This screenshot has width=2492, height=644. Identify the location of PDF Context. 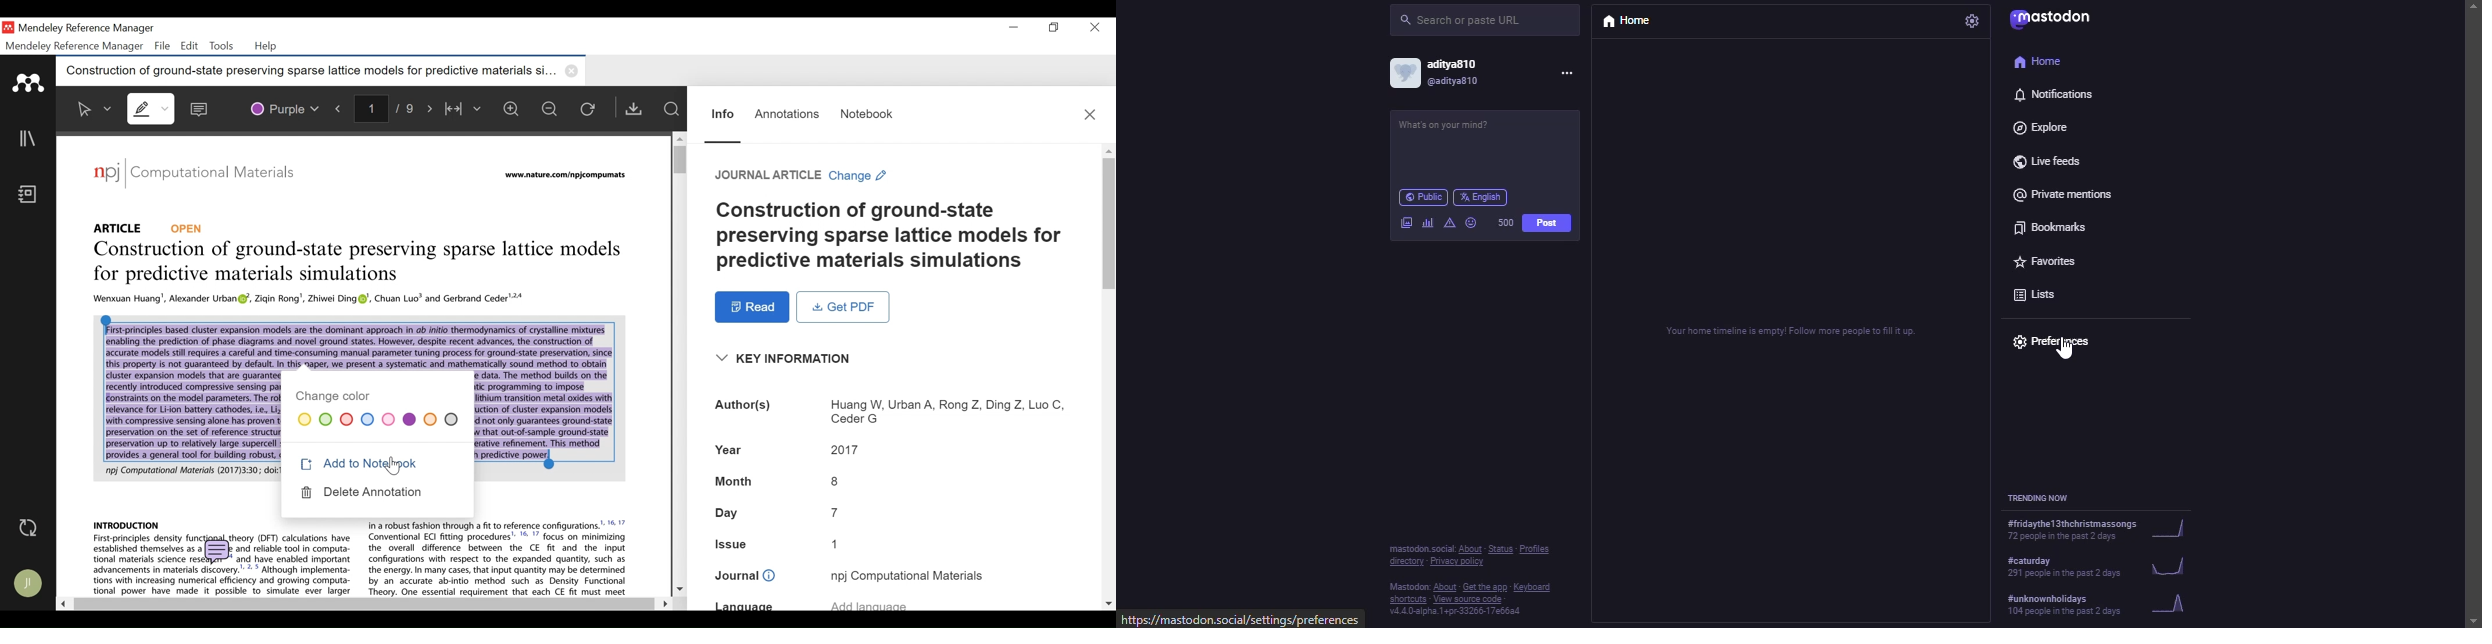
(499, 557).